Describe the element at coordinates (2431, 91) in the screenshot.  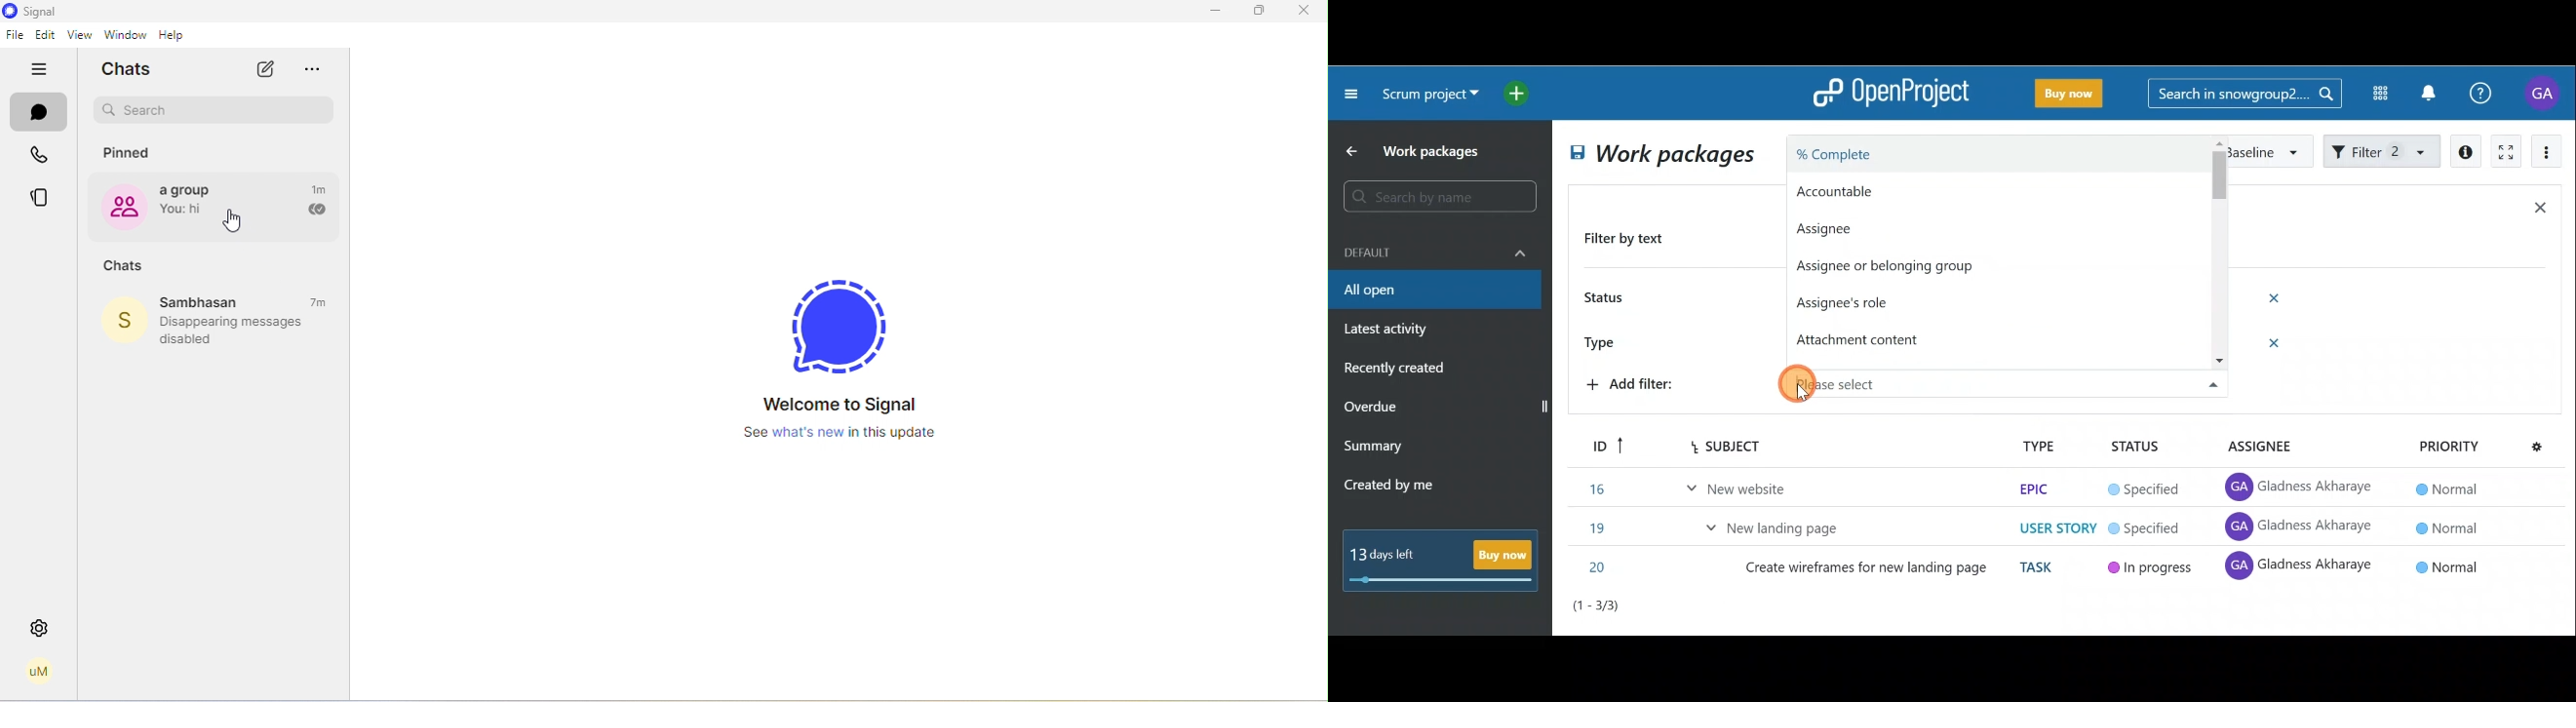
I see `Notification center` at that location.